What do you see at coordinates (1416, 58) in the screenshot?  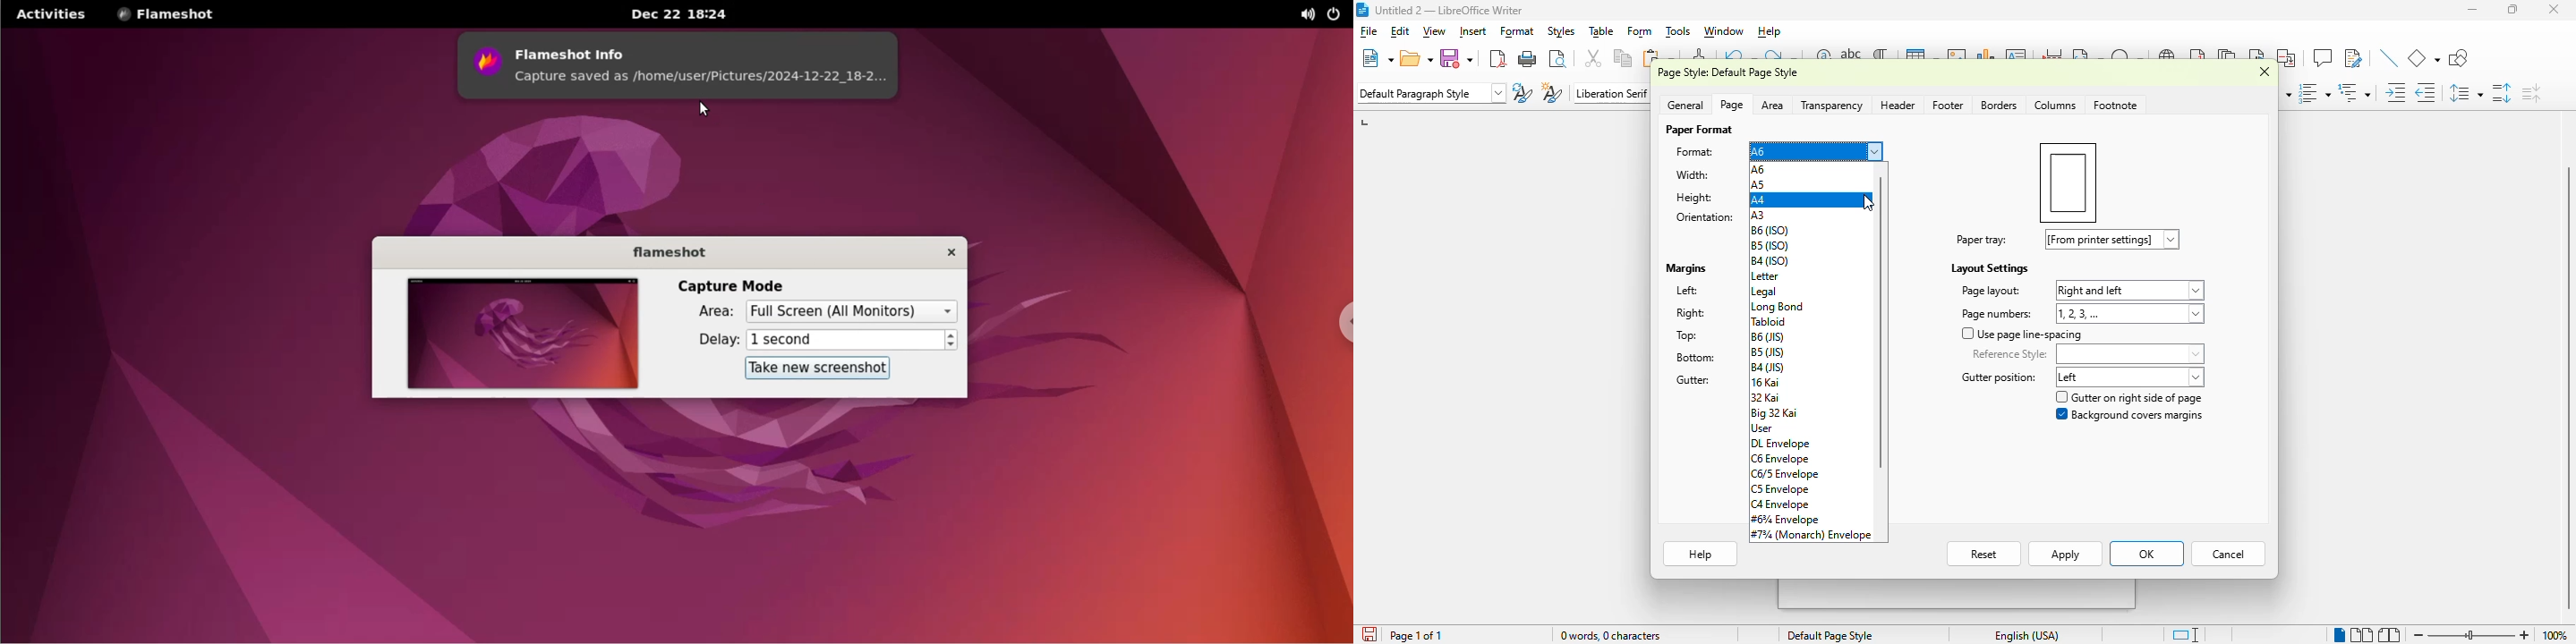 I see `open` at bounding box center [1416, 58].